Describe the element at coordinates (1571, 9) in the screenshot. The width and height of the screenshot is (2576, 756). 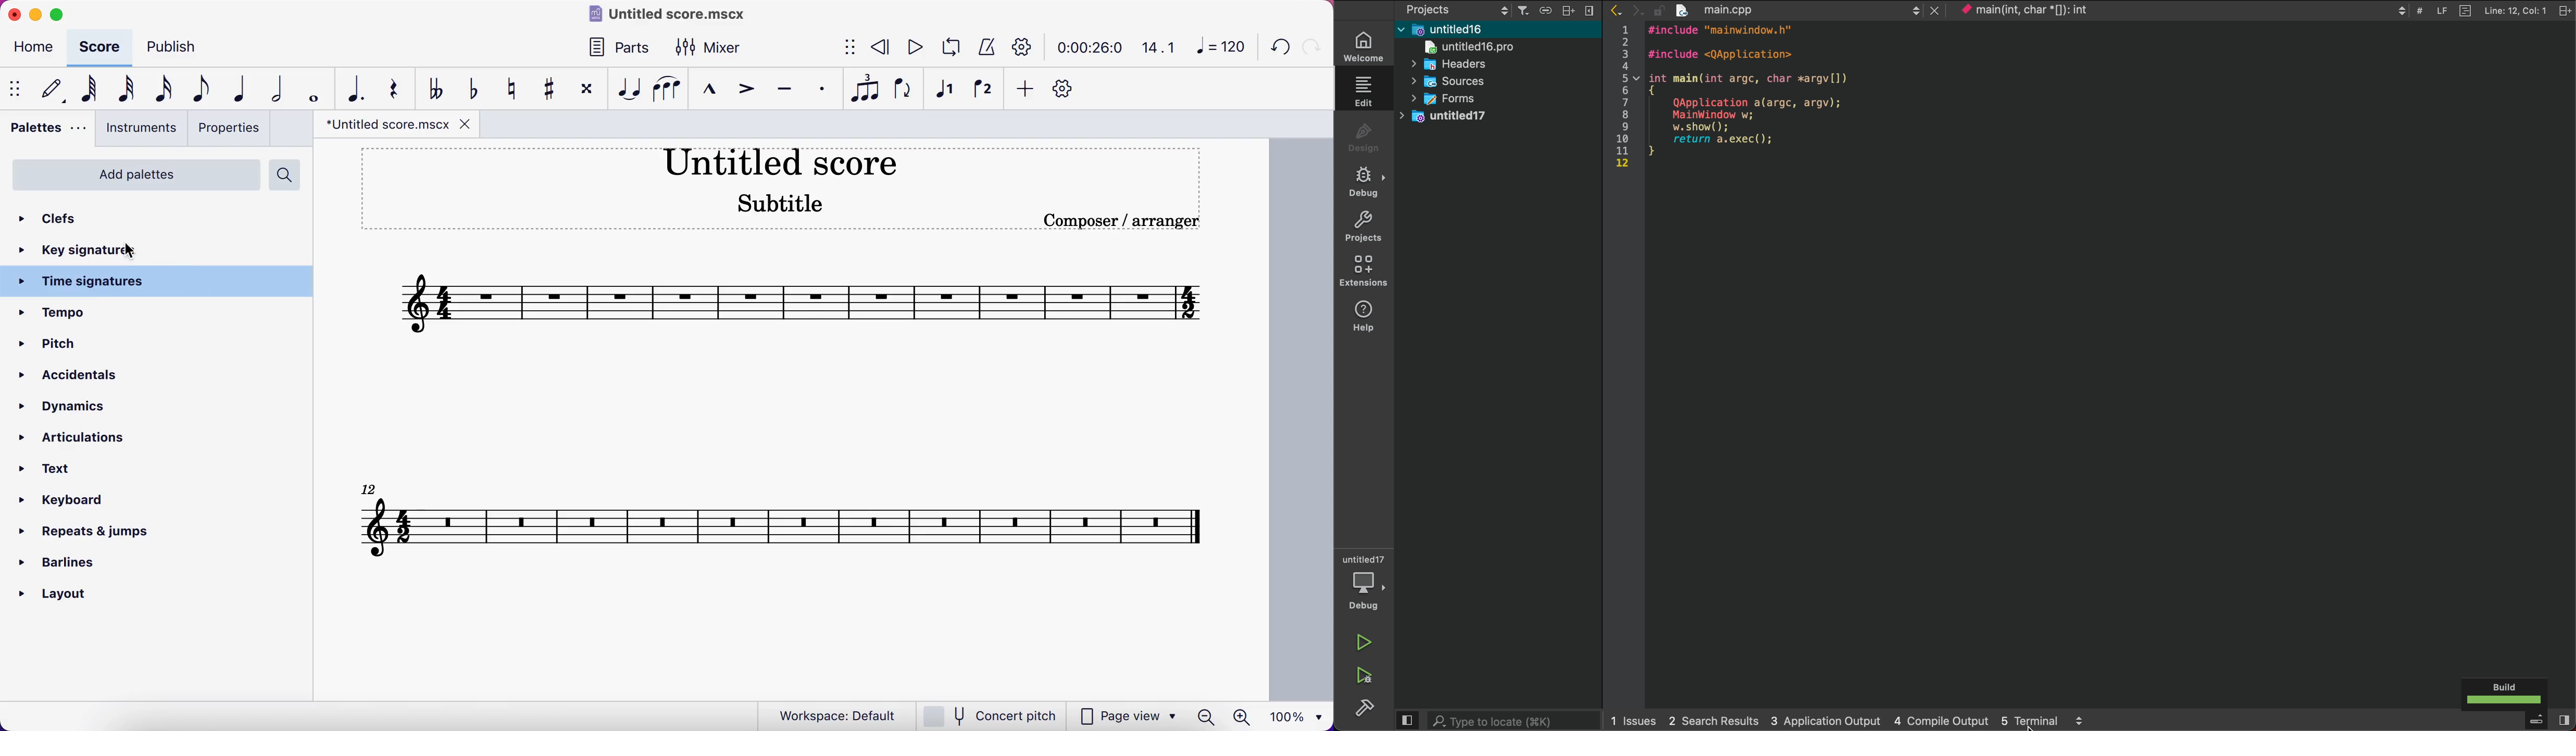
I see `layout` at that location.